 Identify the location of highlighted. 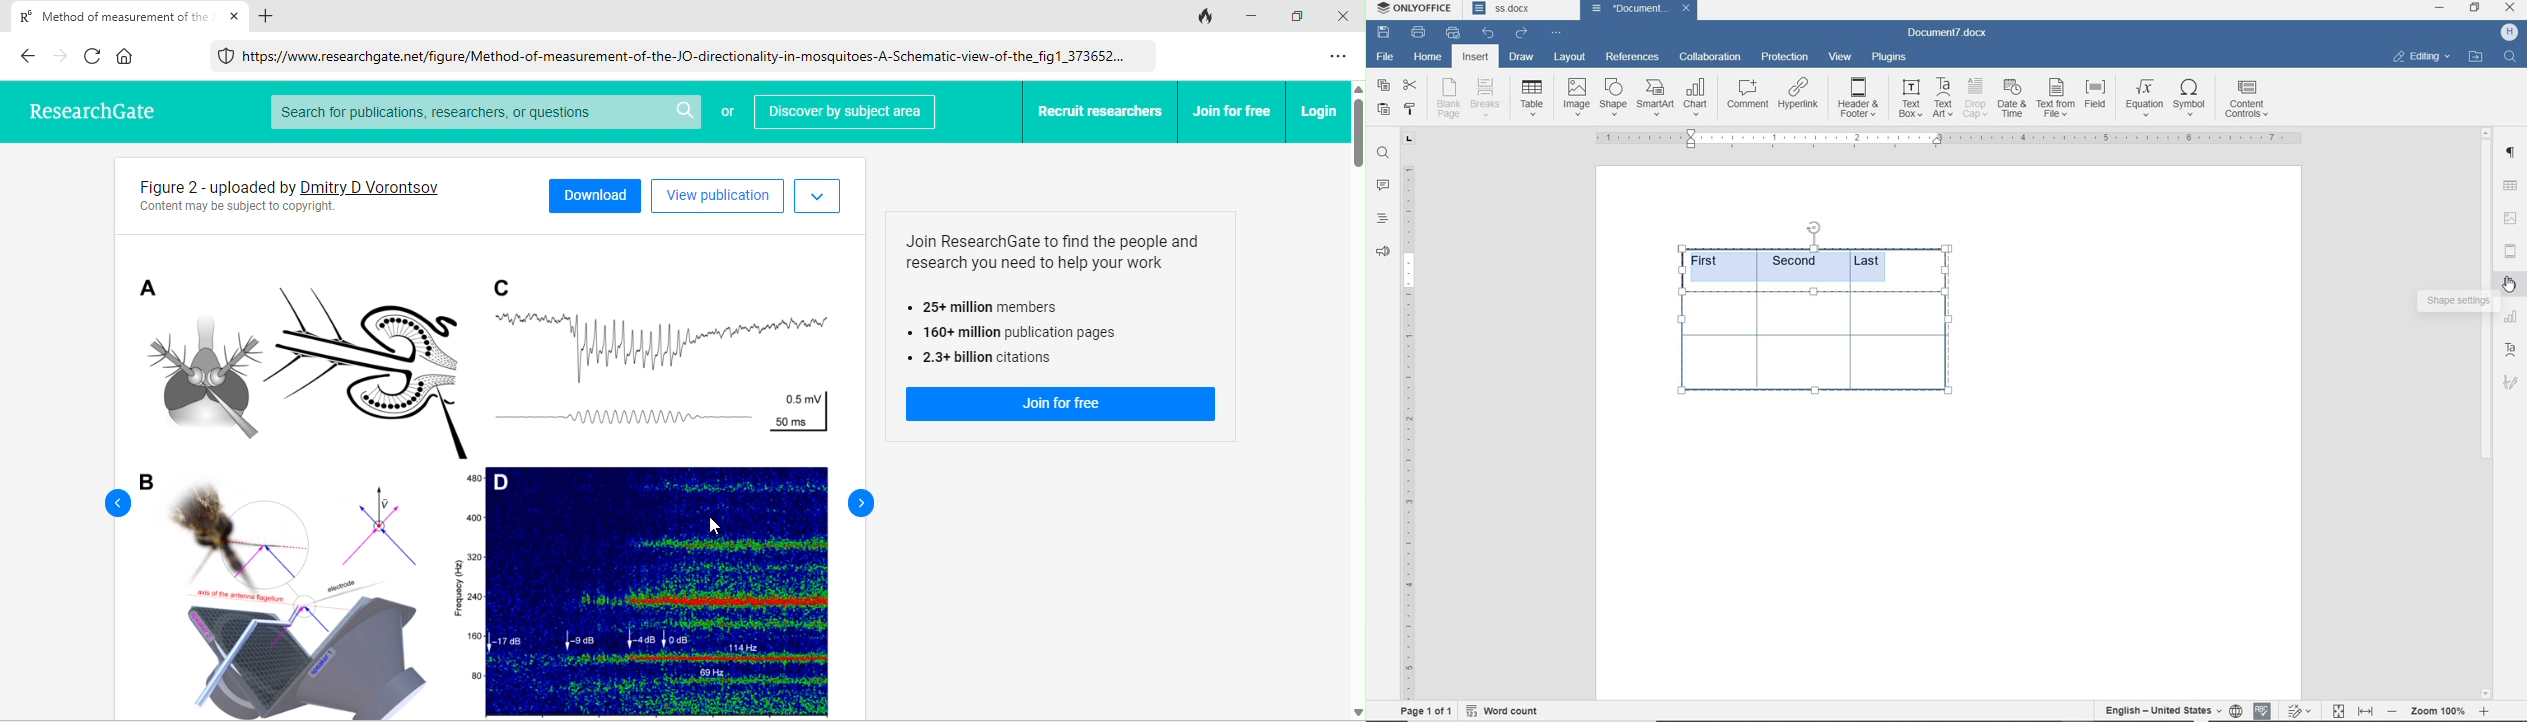
(1799, 265).